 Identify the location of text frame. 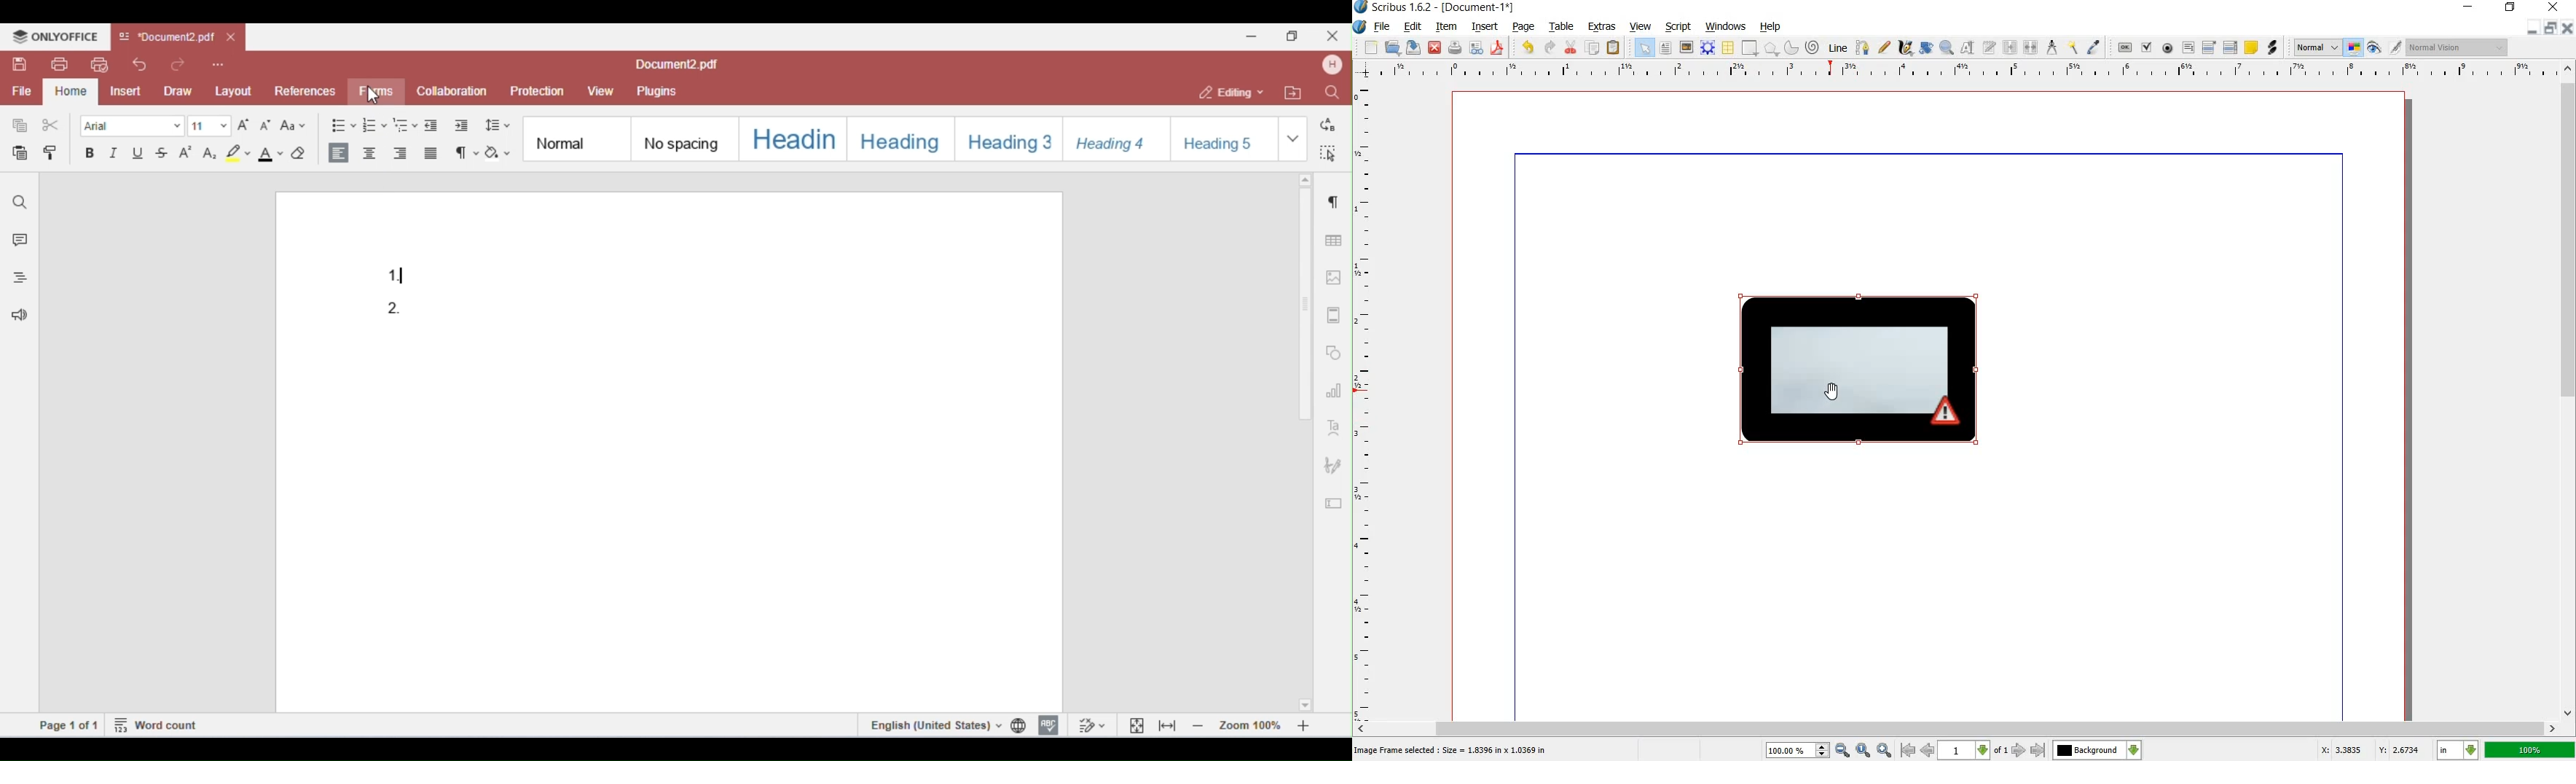
(1665, 48).